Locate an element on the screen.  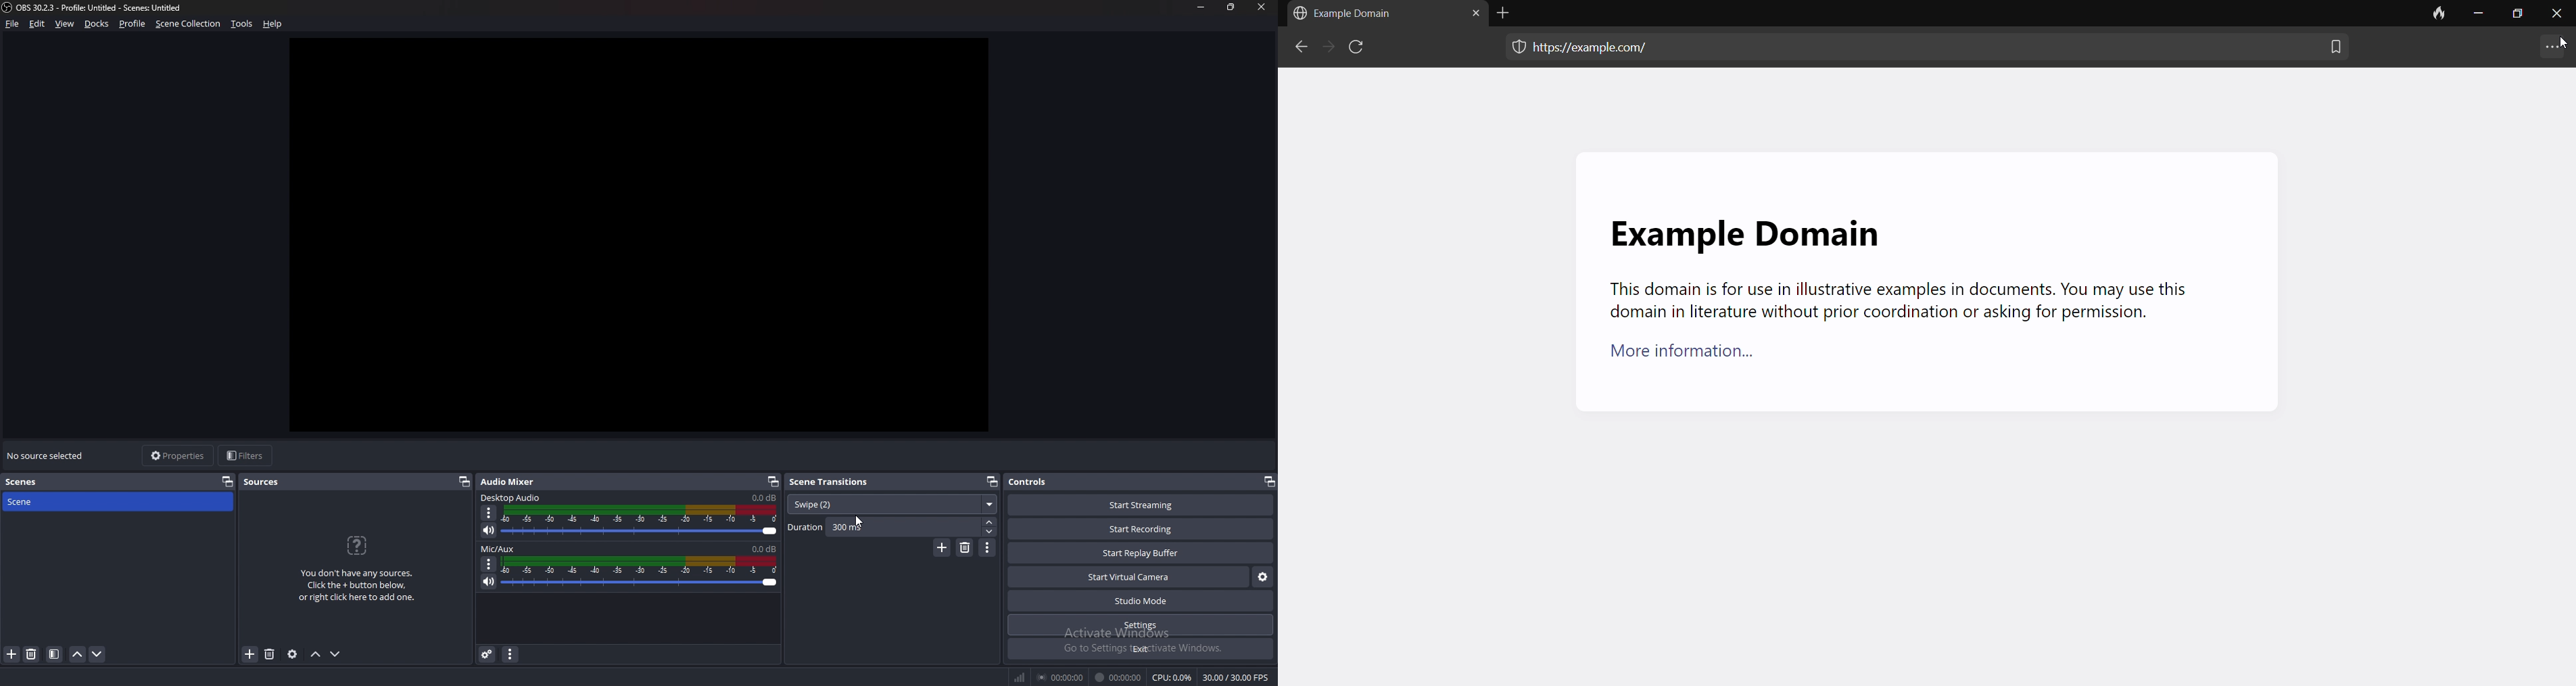
recording duration is located at coordinates (1119, 677).